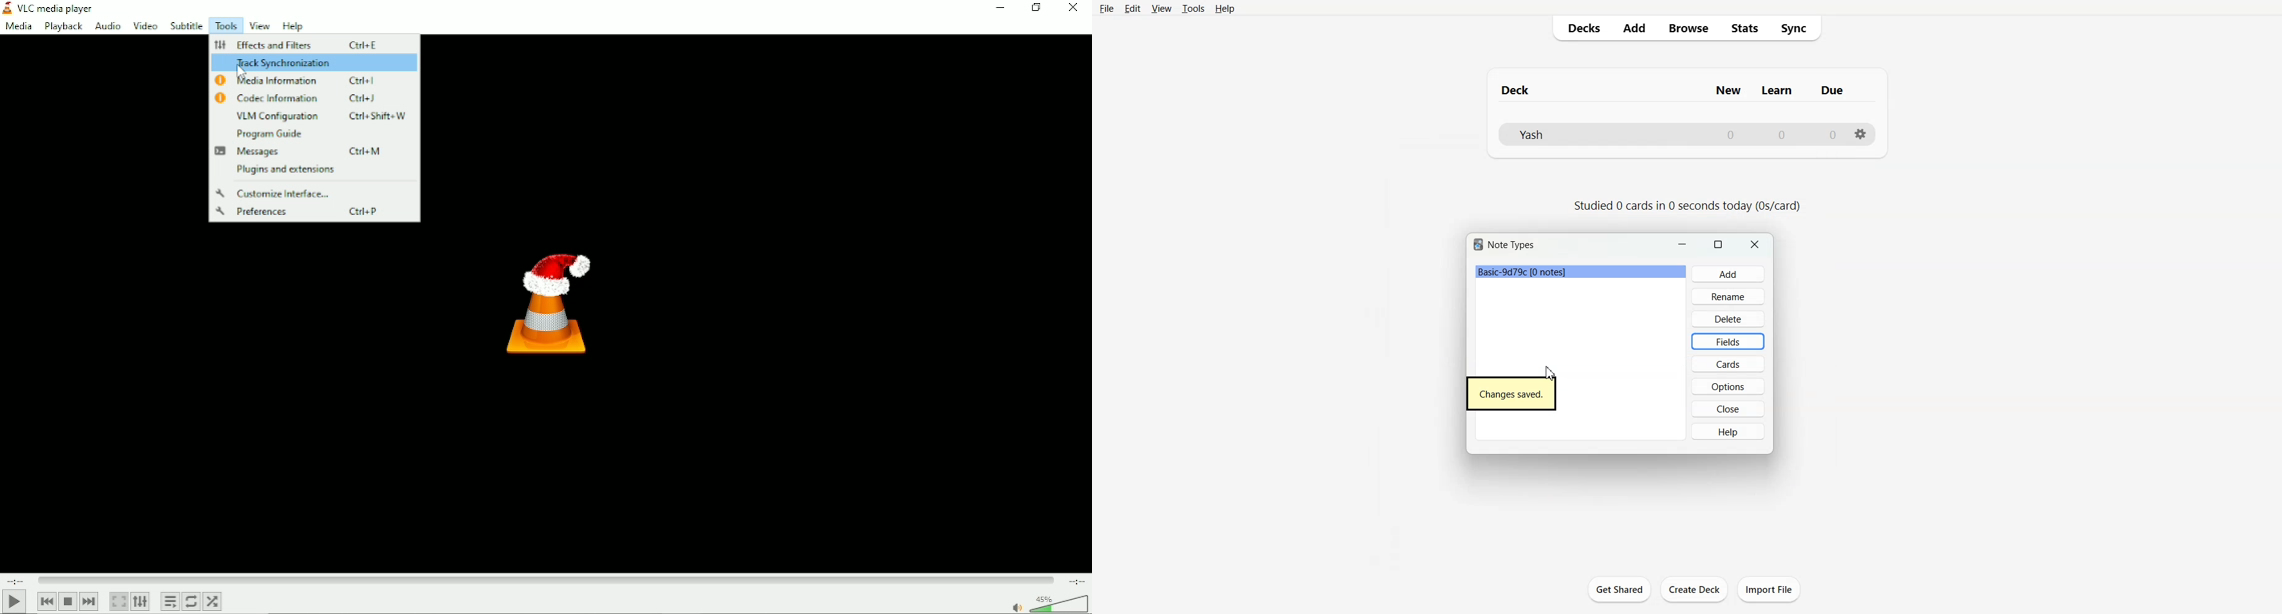 Image resolution: width=2296 pixels, height=616 pixels. What do you see at coordinates (1633, 28) in the screenshot?
I see `Add` at bounding box center [1633, 28].